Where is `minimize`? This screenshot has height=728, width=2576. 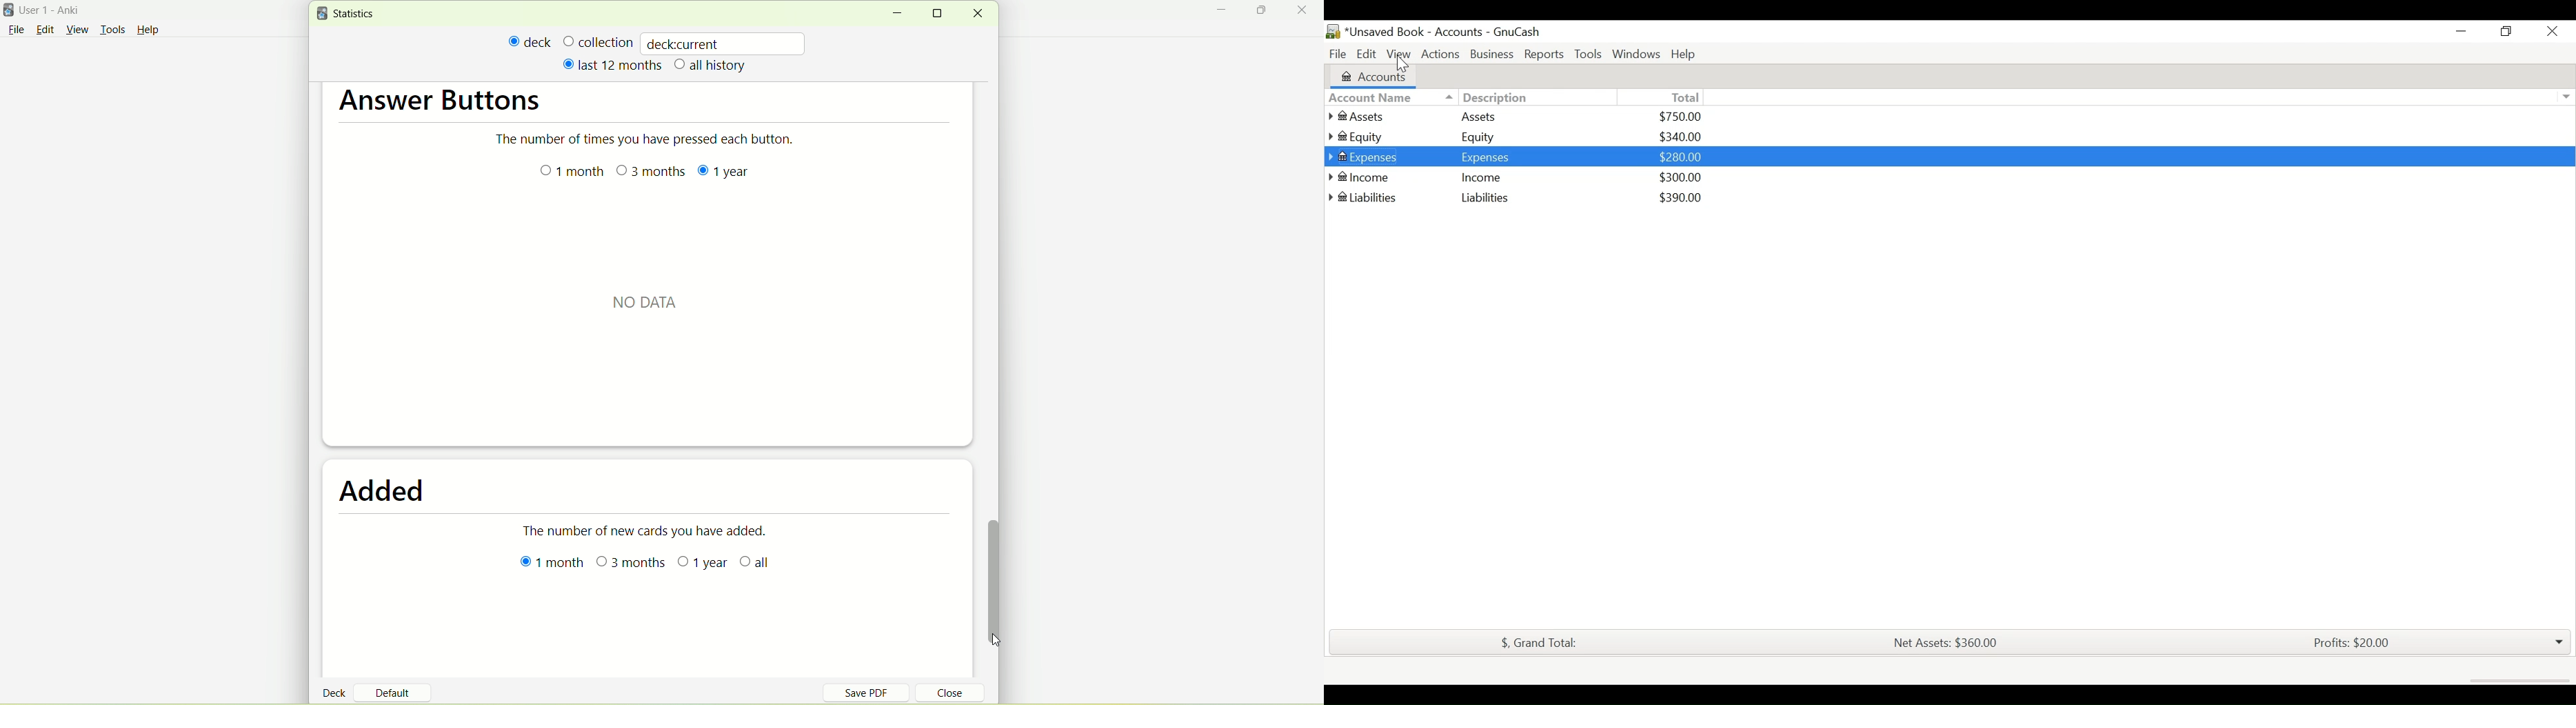 minimize is located at coordinates (896, 14).